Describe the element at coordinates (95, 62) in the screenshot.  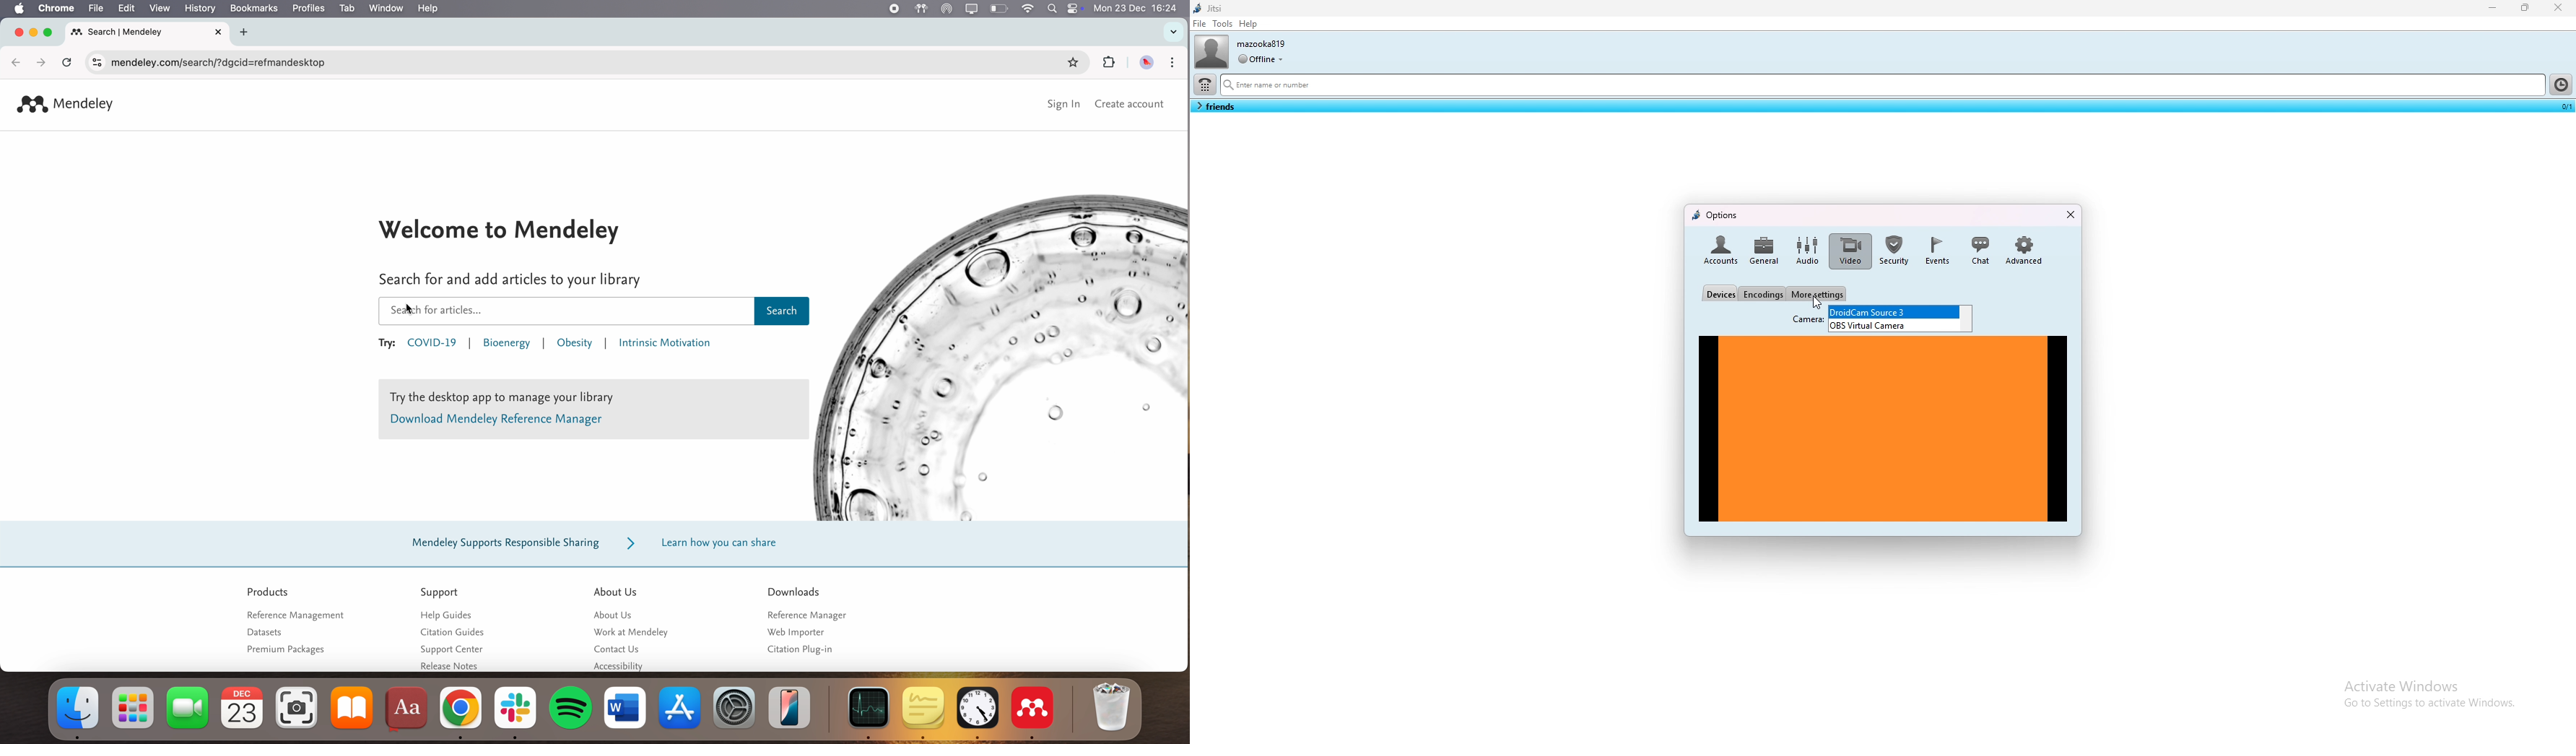
I see `controls` at that location.